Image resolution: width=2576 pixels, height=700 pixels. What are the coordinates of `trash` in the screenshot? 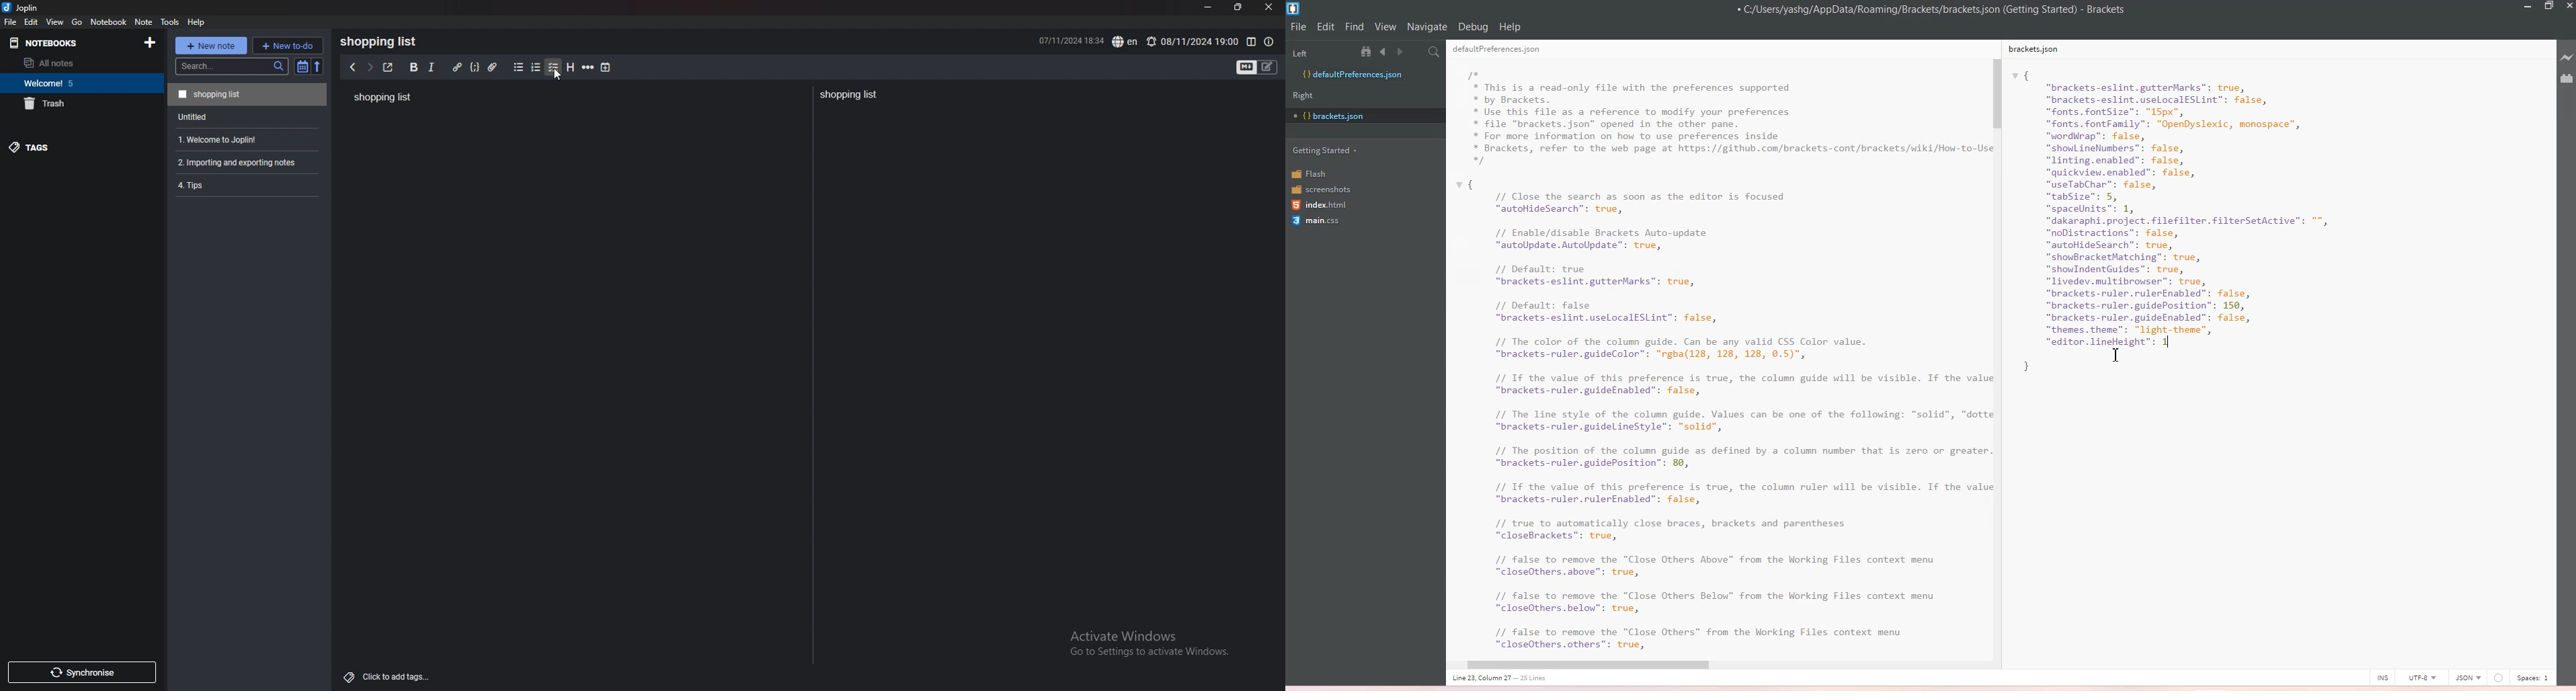 It's located at (79, 103).